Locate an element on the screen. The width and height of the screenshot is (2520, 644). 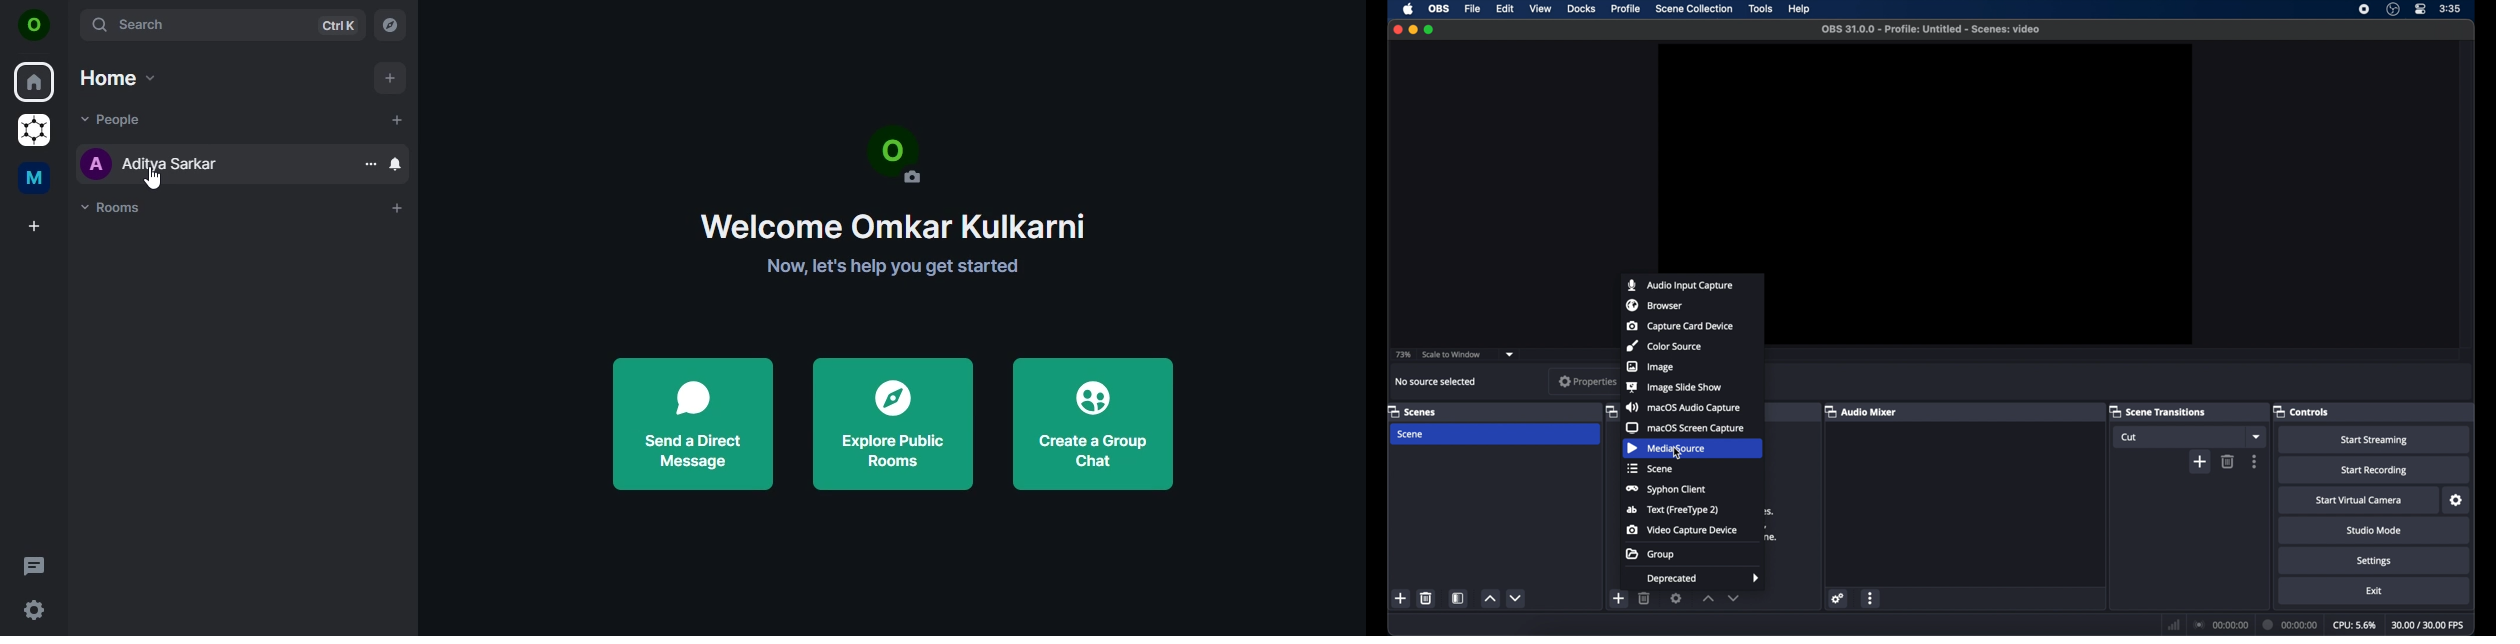
more options is located at coordinates (1872, 598).